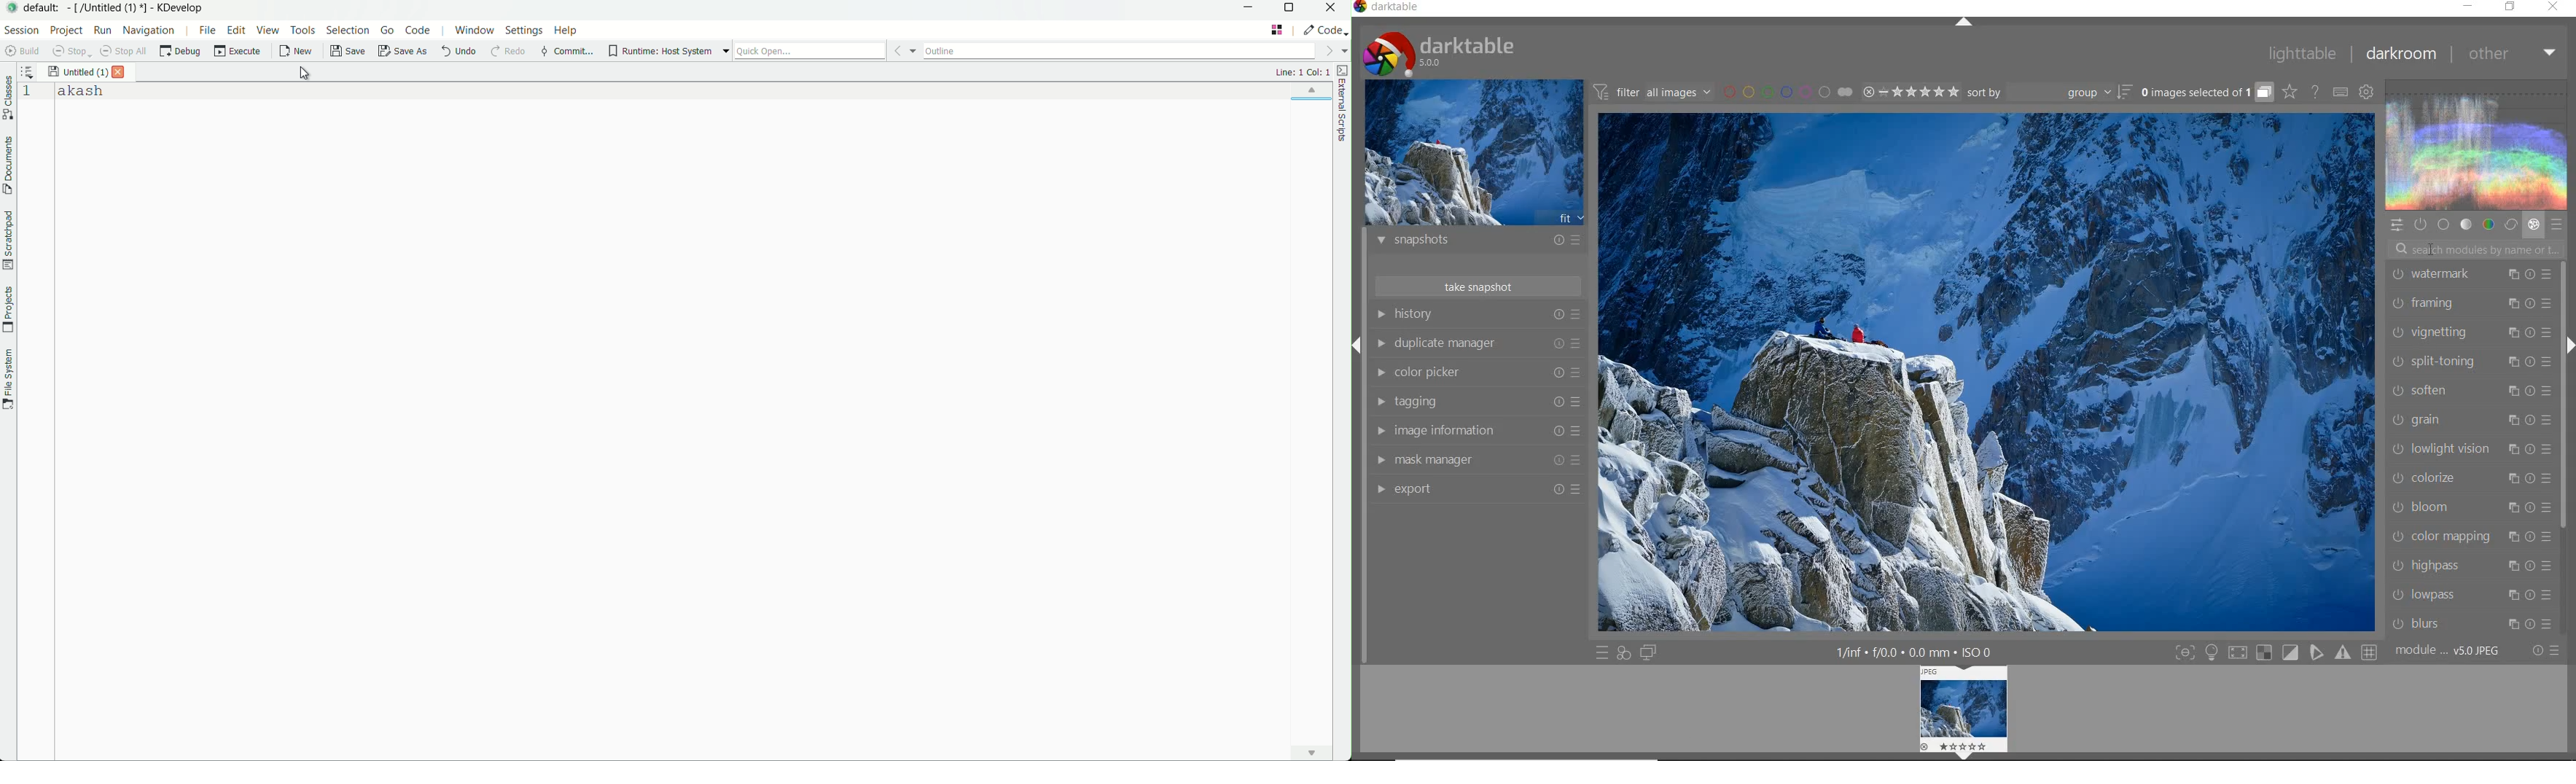 The height and width of the screenshot is (784, 2576). What do you see at coordinates (1624, 655) in the screenshot?
I see `quick access for applying any of your styles` at bounding box center [1624, 655].